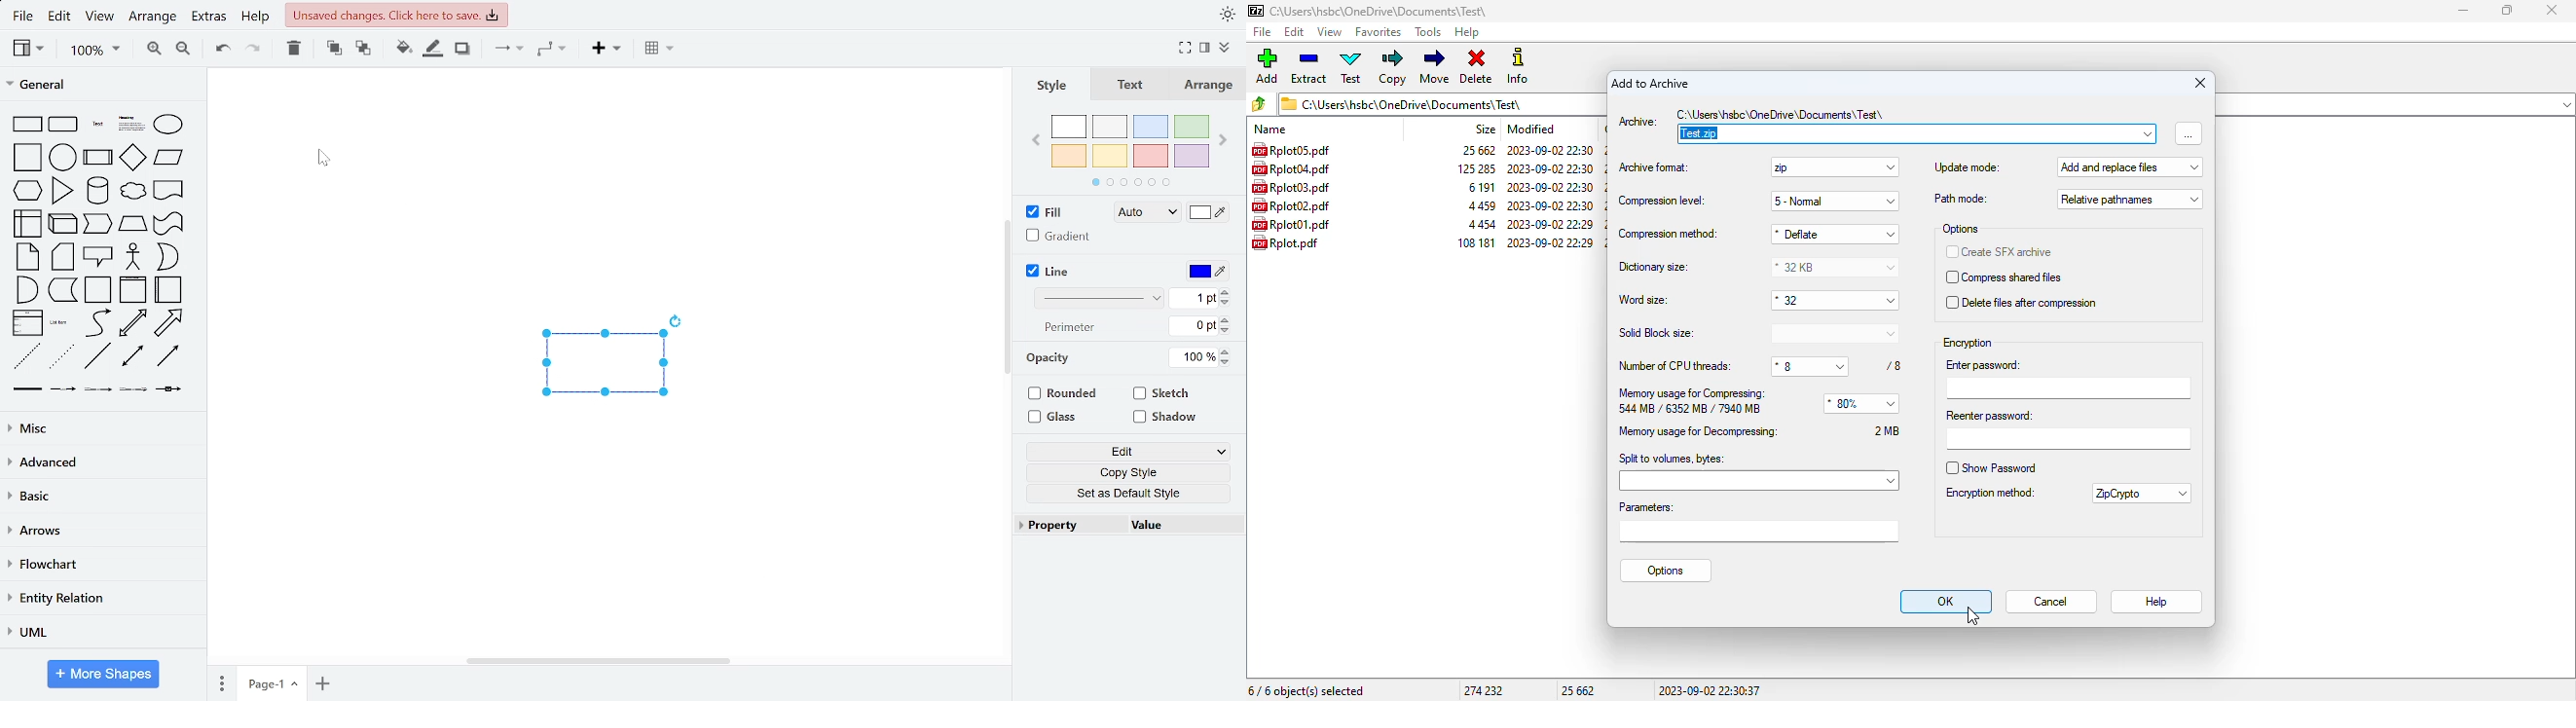 Image resolution: width=2576 pixels, height=728 pixels. I want to click on rplot02, so click(1291, 205).